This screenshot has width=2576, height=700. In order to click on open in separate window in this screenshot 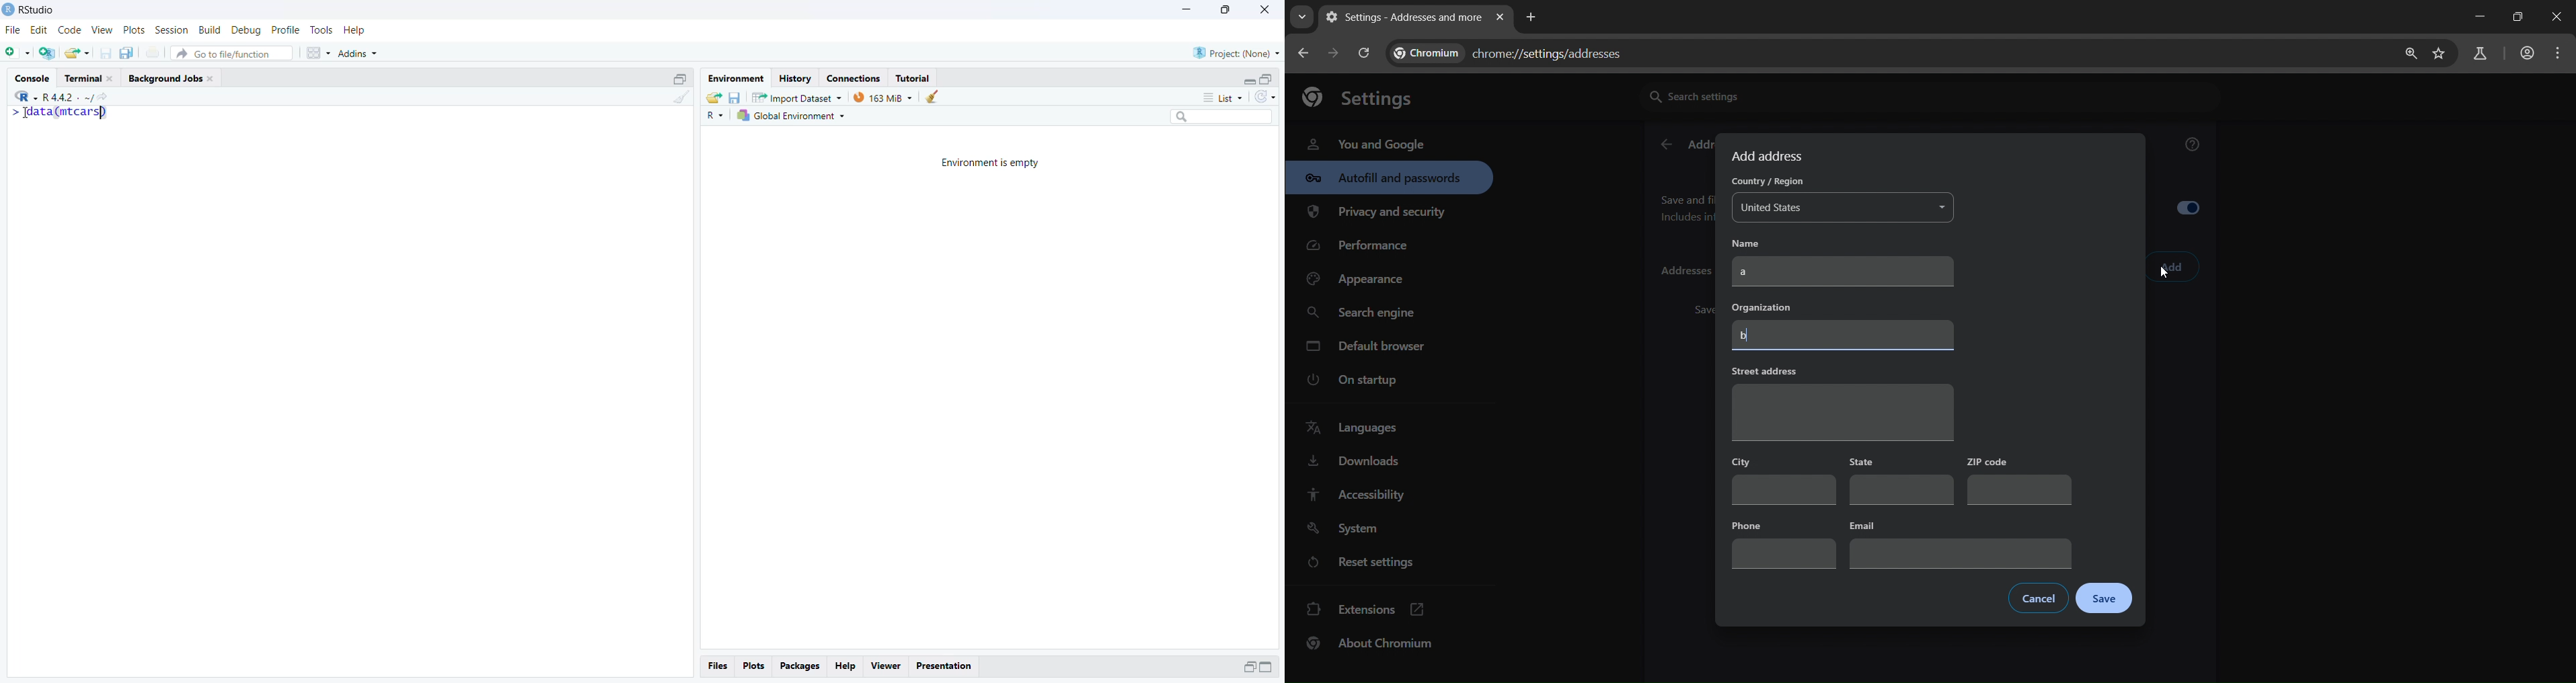, I will do `click(1251, 666)`.